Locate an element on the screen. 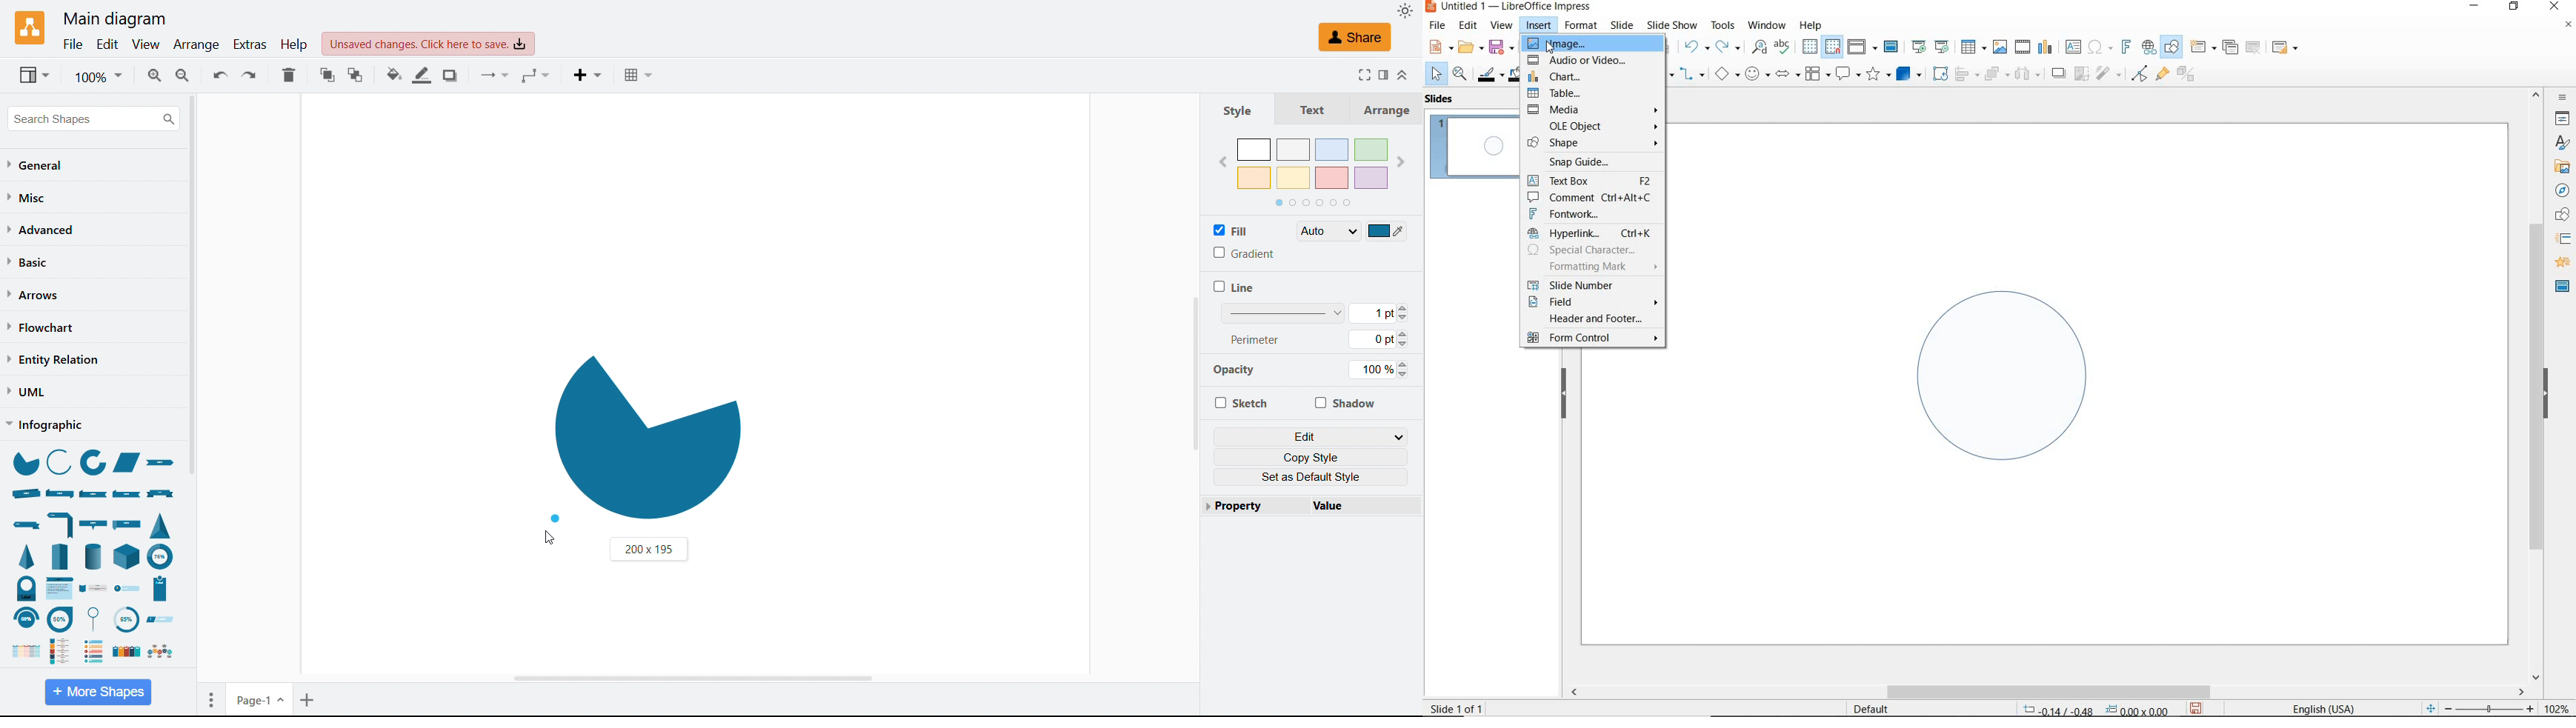 The width and height of the screenshot is (2576, 728). redo is located at coordinates (1727, 47).